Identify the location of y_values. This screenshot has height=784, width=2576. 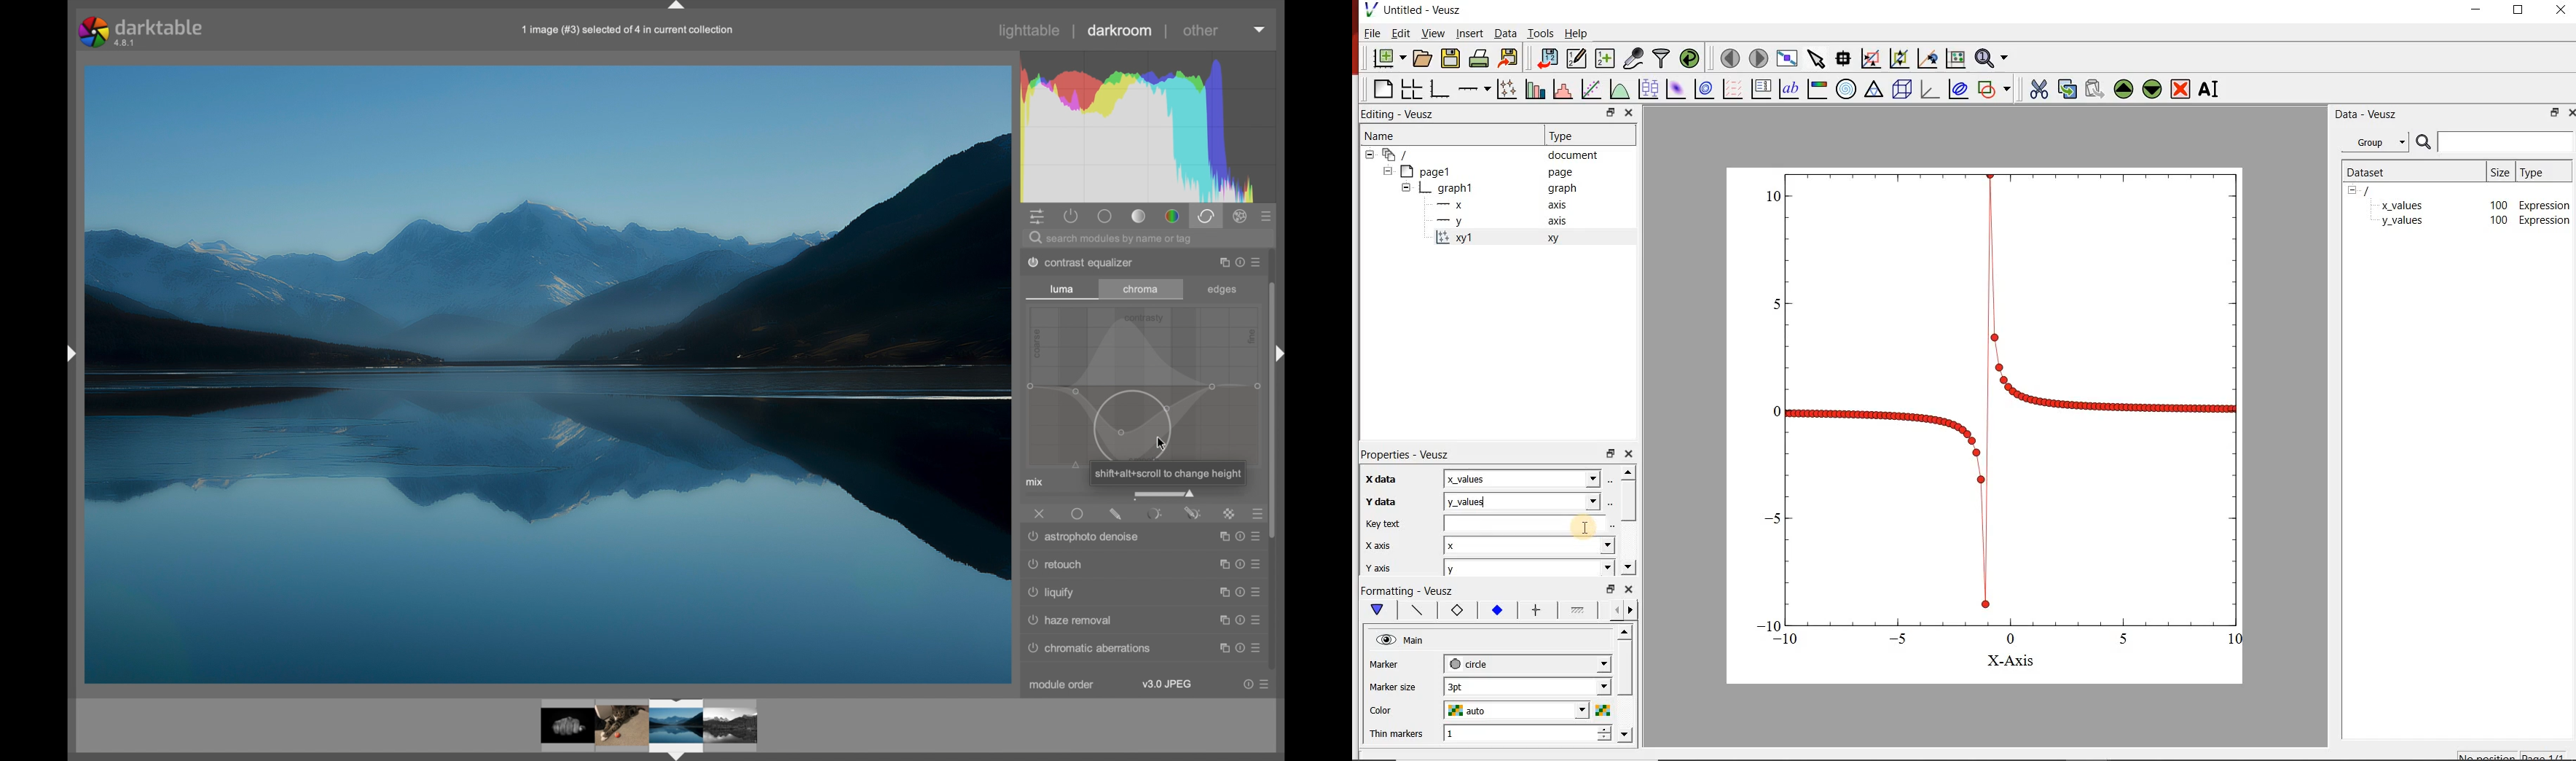
(2402, 222).